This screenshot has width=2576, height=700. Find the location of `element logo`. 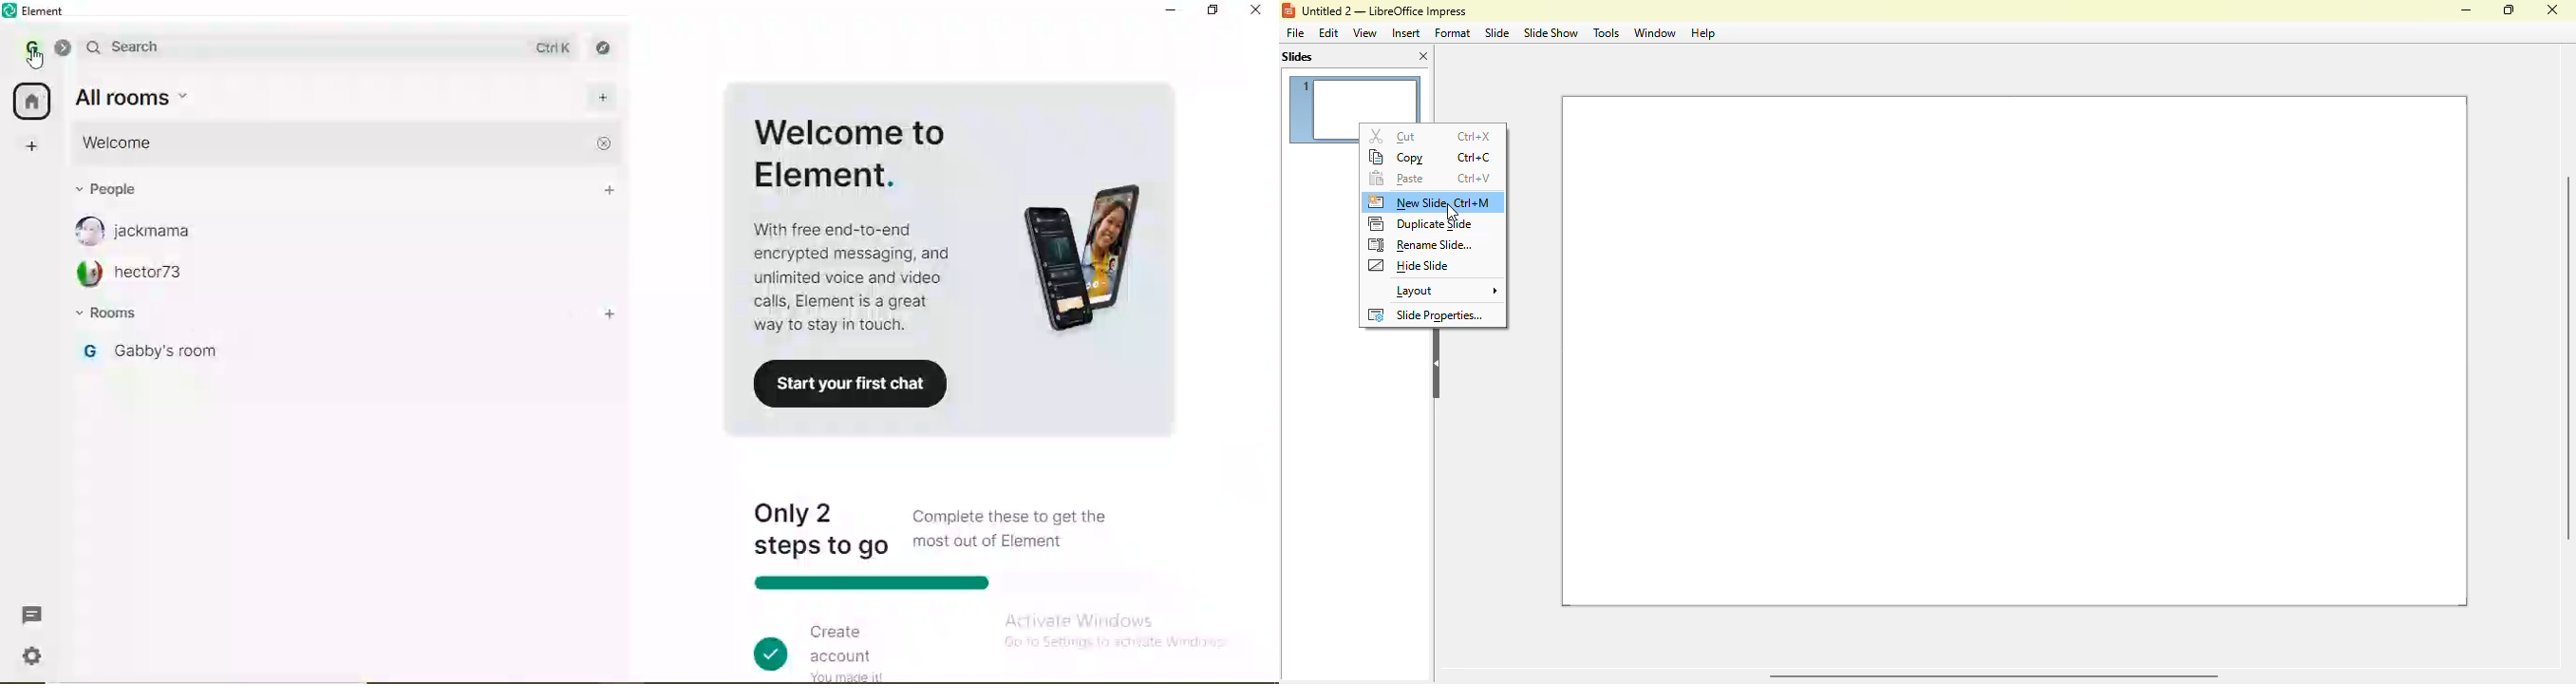

element logo is located at coordinates (10, 11).